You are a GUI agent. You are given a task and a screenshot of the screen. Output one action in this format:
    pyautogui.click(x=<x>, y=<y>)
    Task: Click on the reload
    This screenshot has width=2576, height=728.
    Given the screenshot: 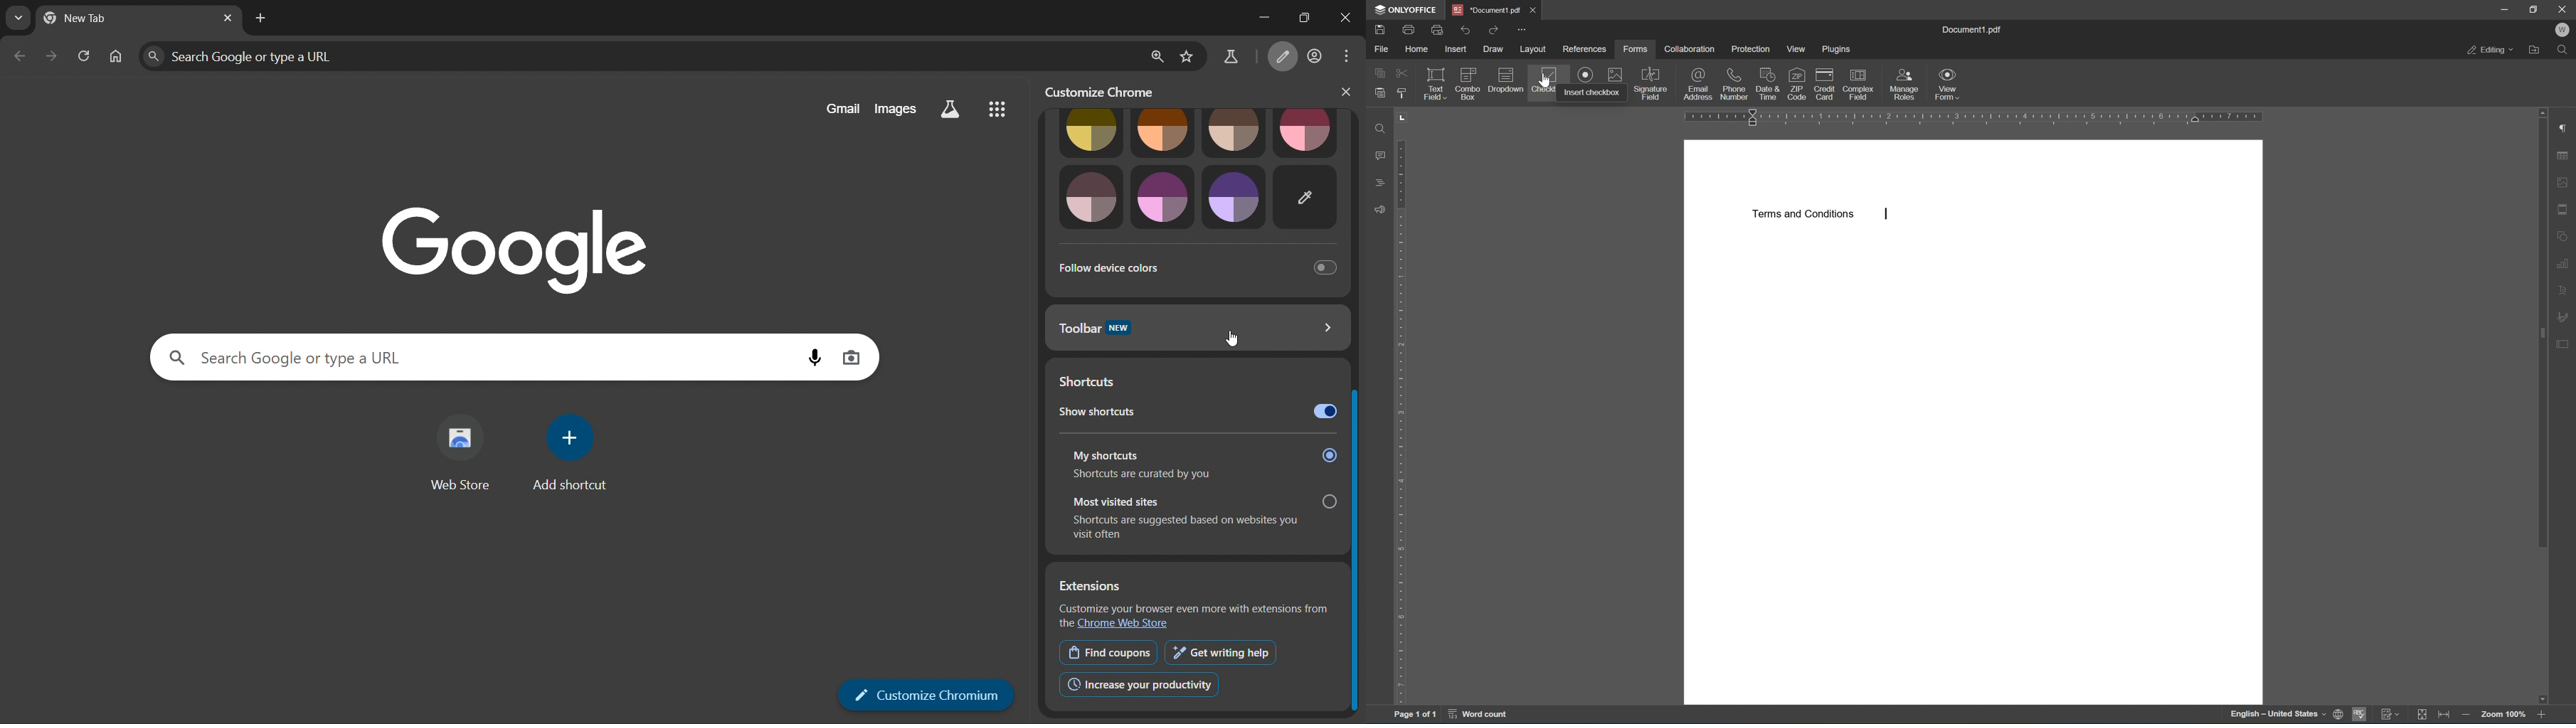 What is the action you would take?
    pyautogui.click(x=85, y=55)
    